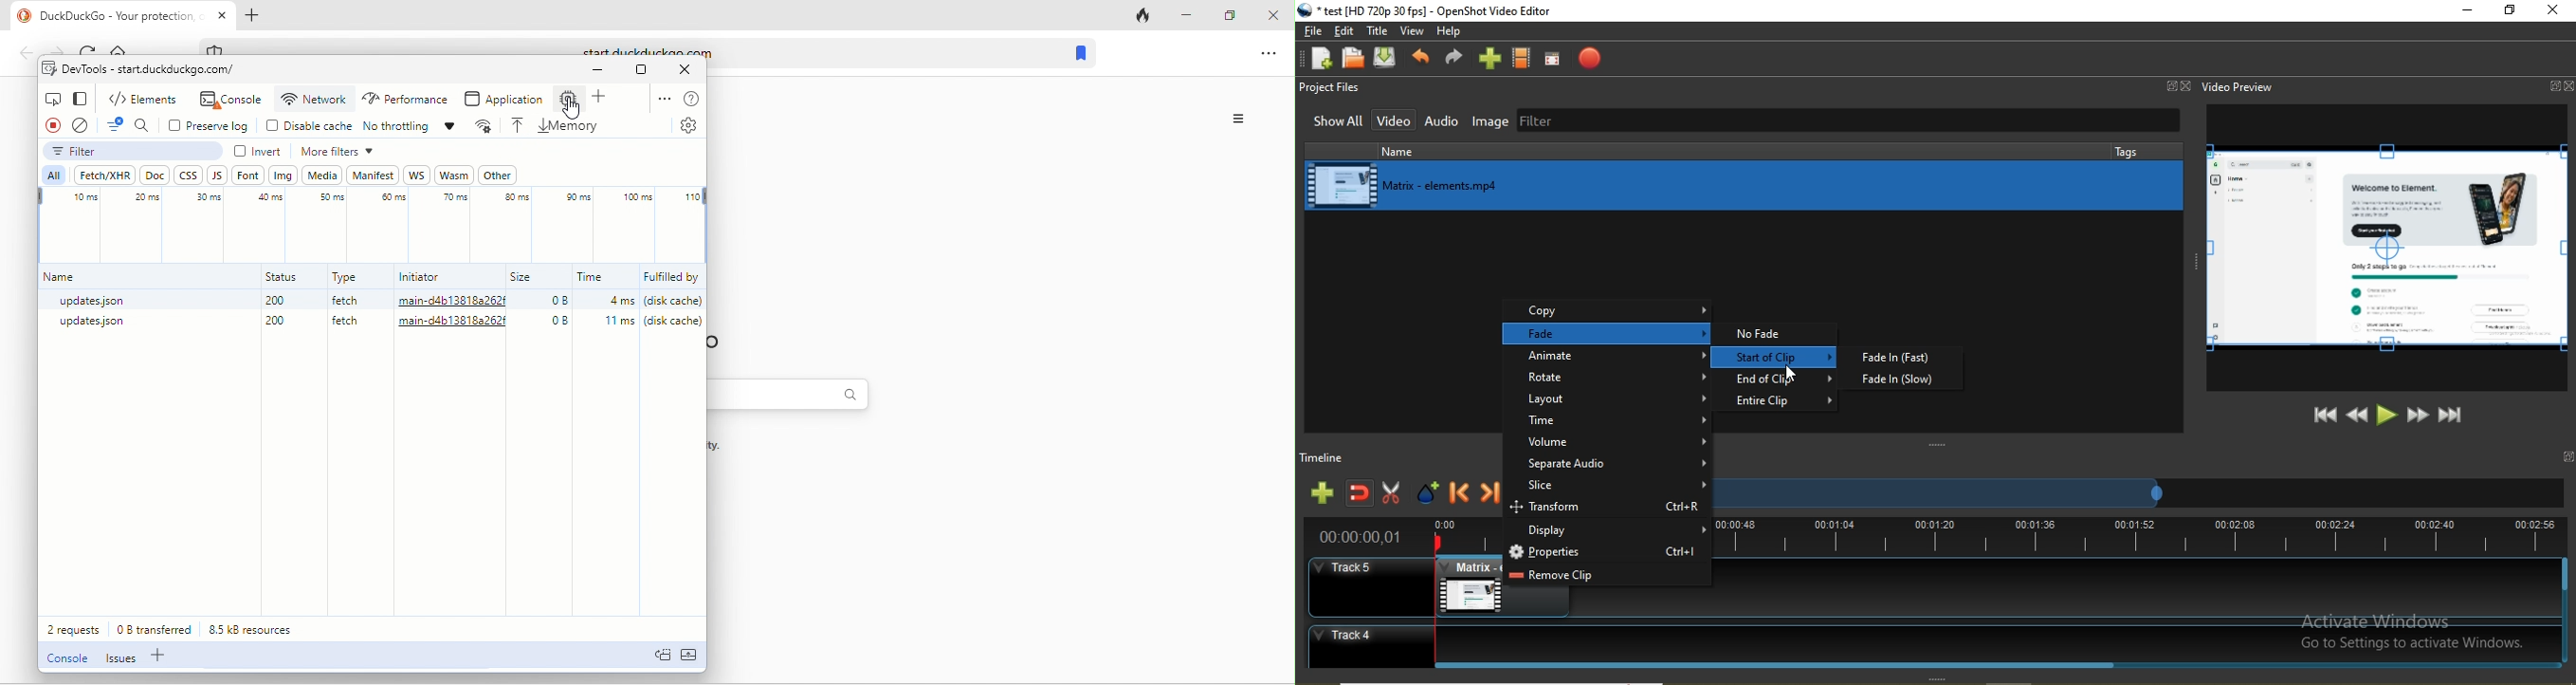 The image size is (2576, 700). I want to click on Play, so click(2388, 415).